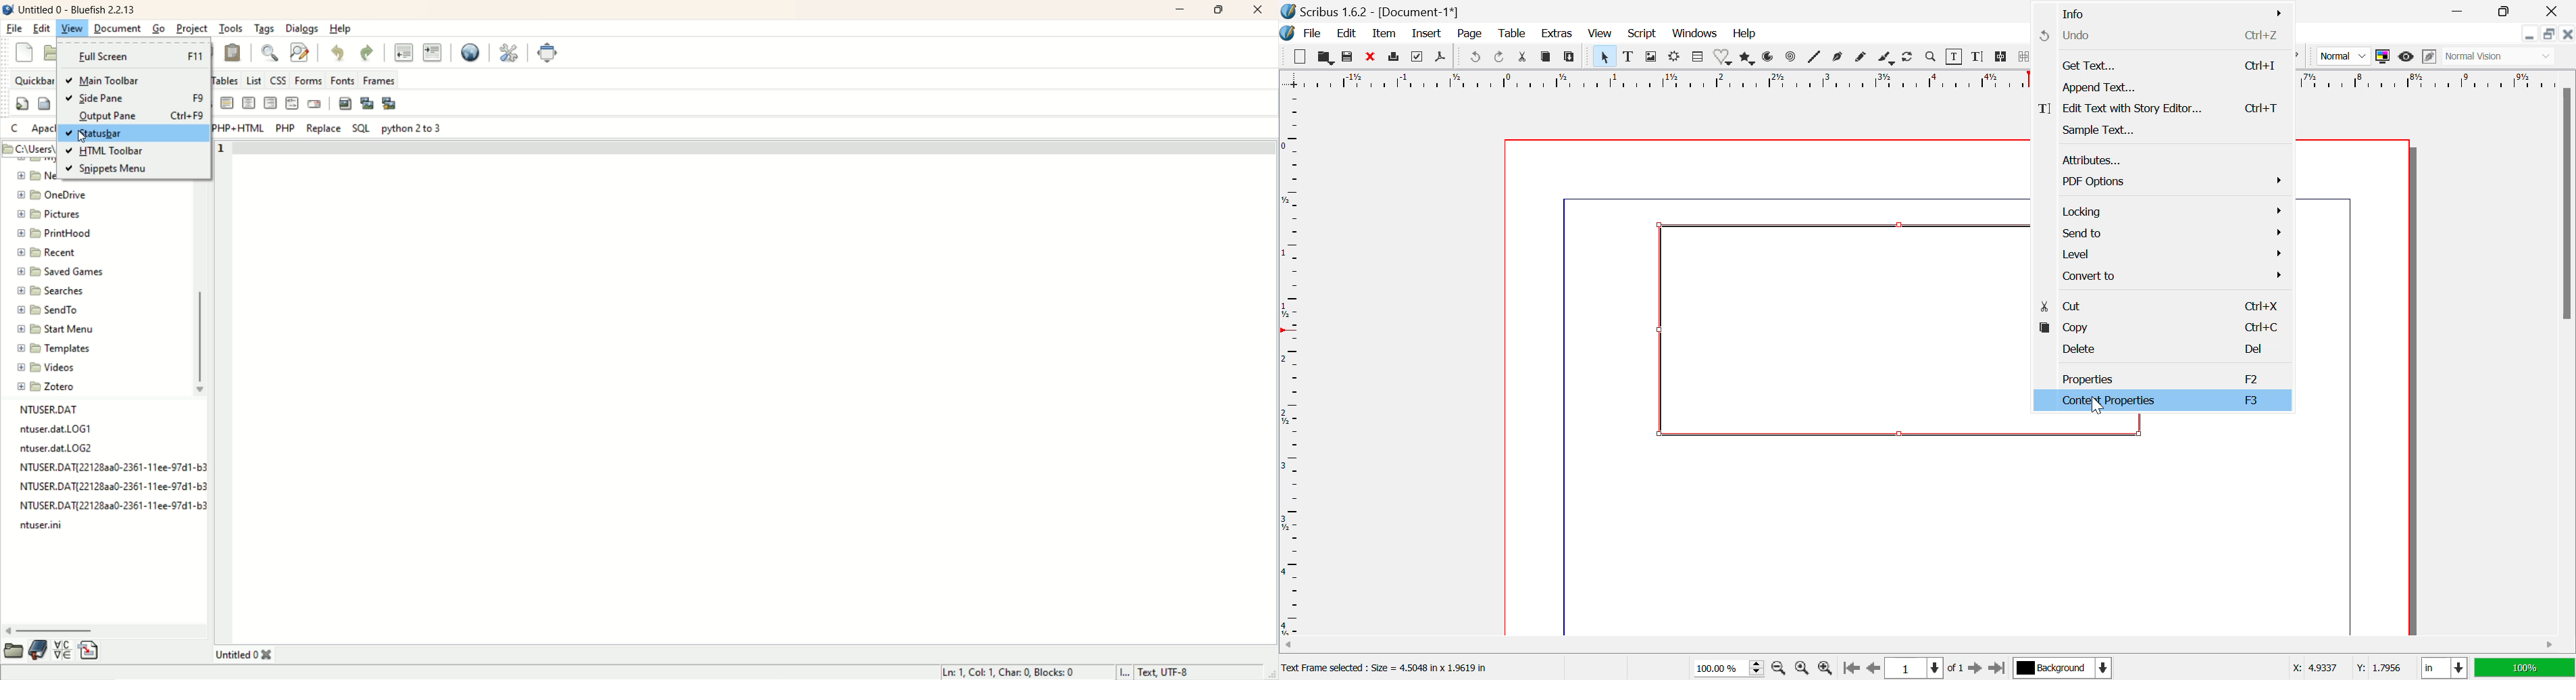  Describe the element at coordinates (239, 129) in the screenshot. I see `PHP+HTML` at that location.